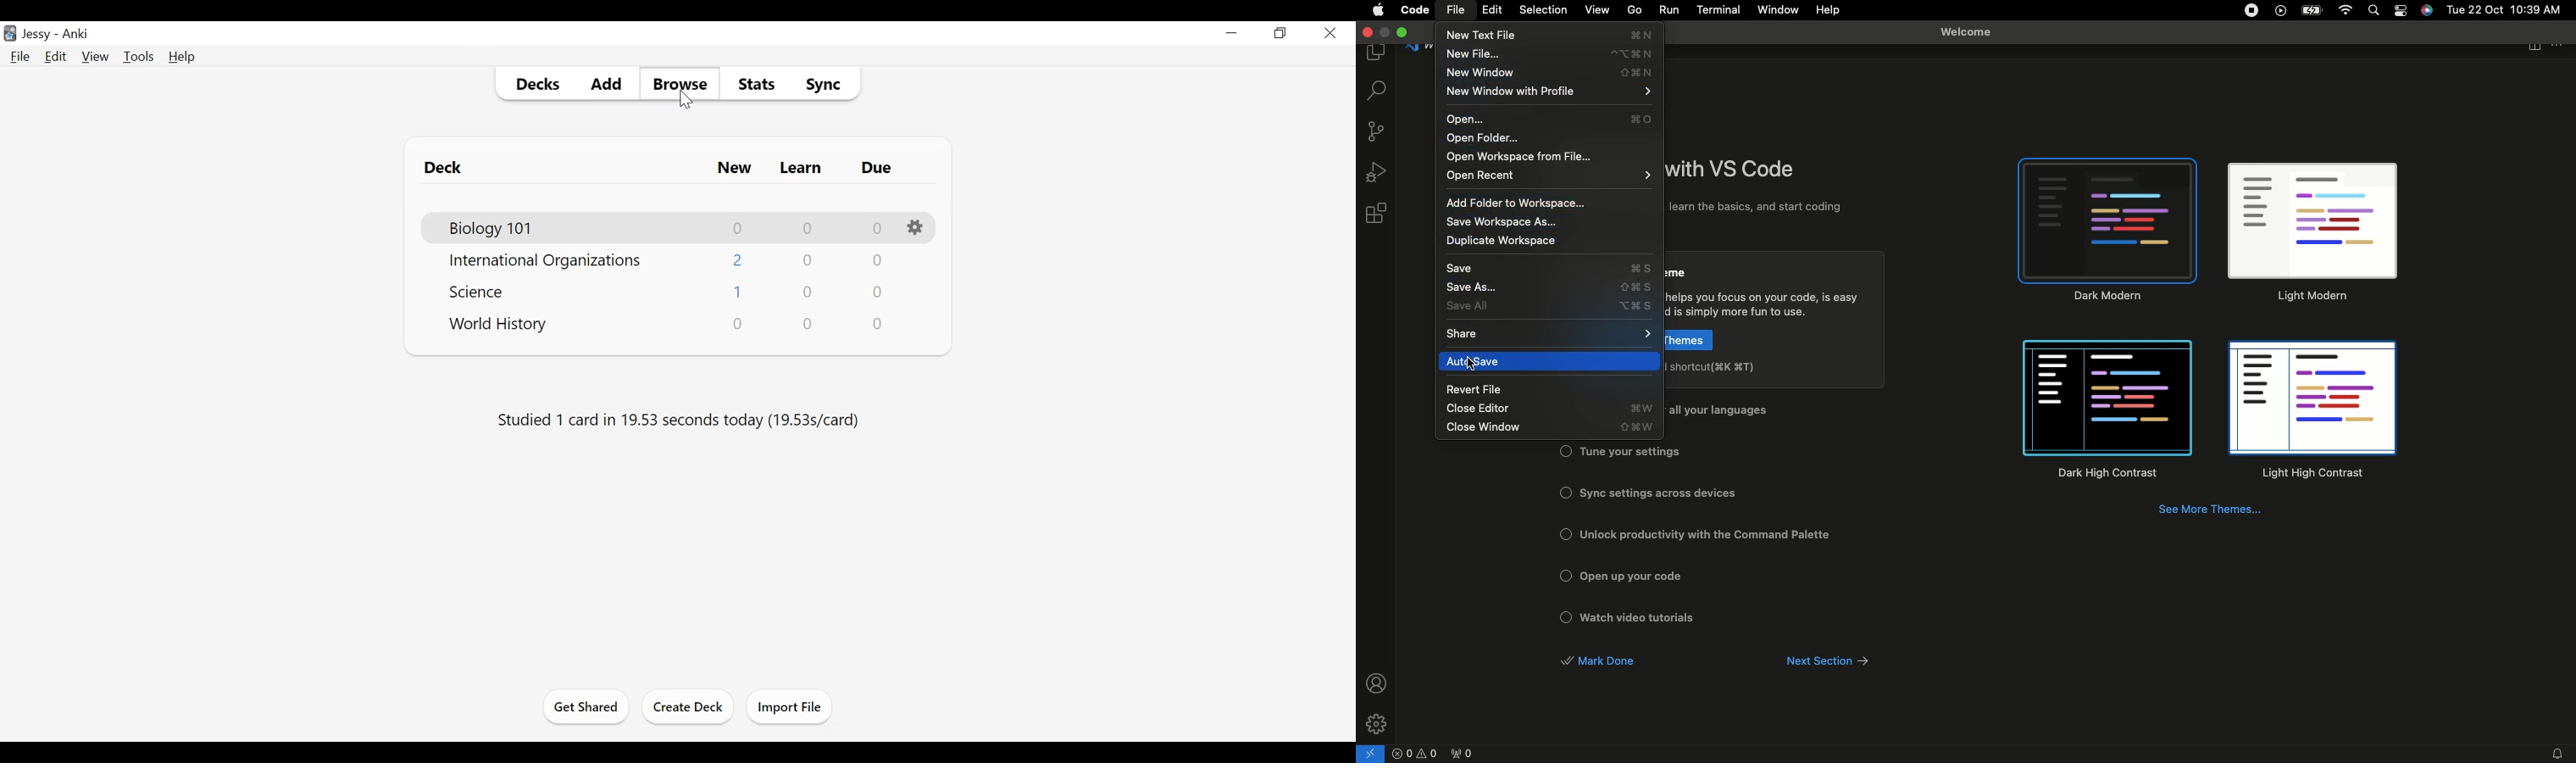 The height and width of the screenshot is (784, 2576). I want to click on Terminal, so click(1720, 9).